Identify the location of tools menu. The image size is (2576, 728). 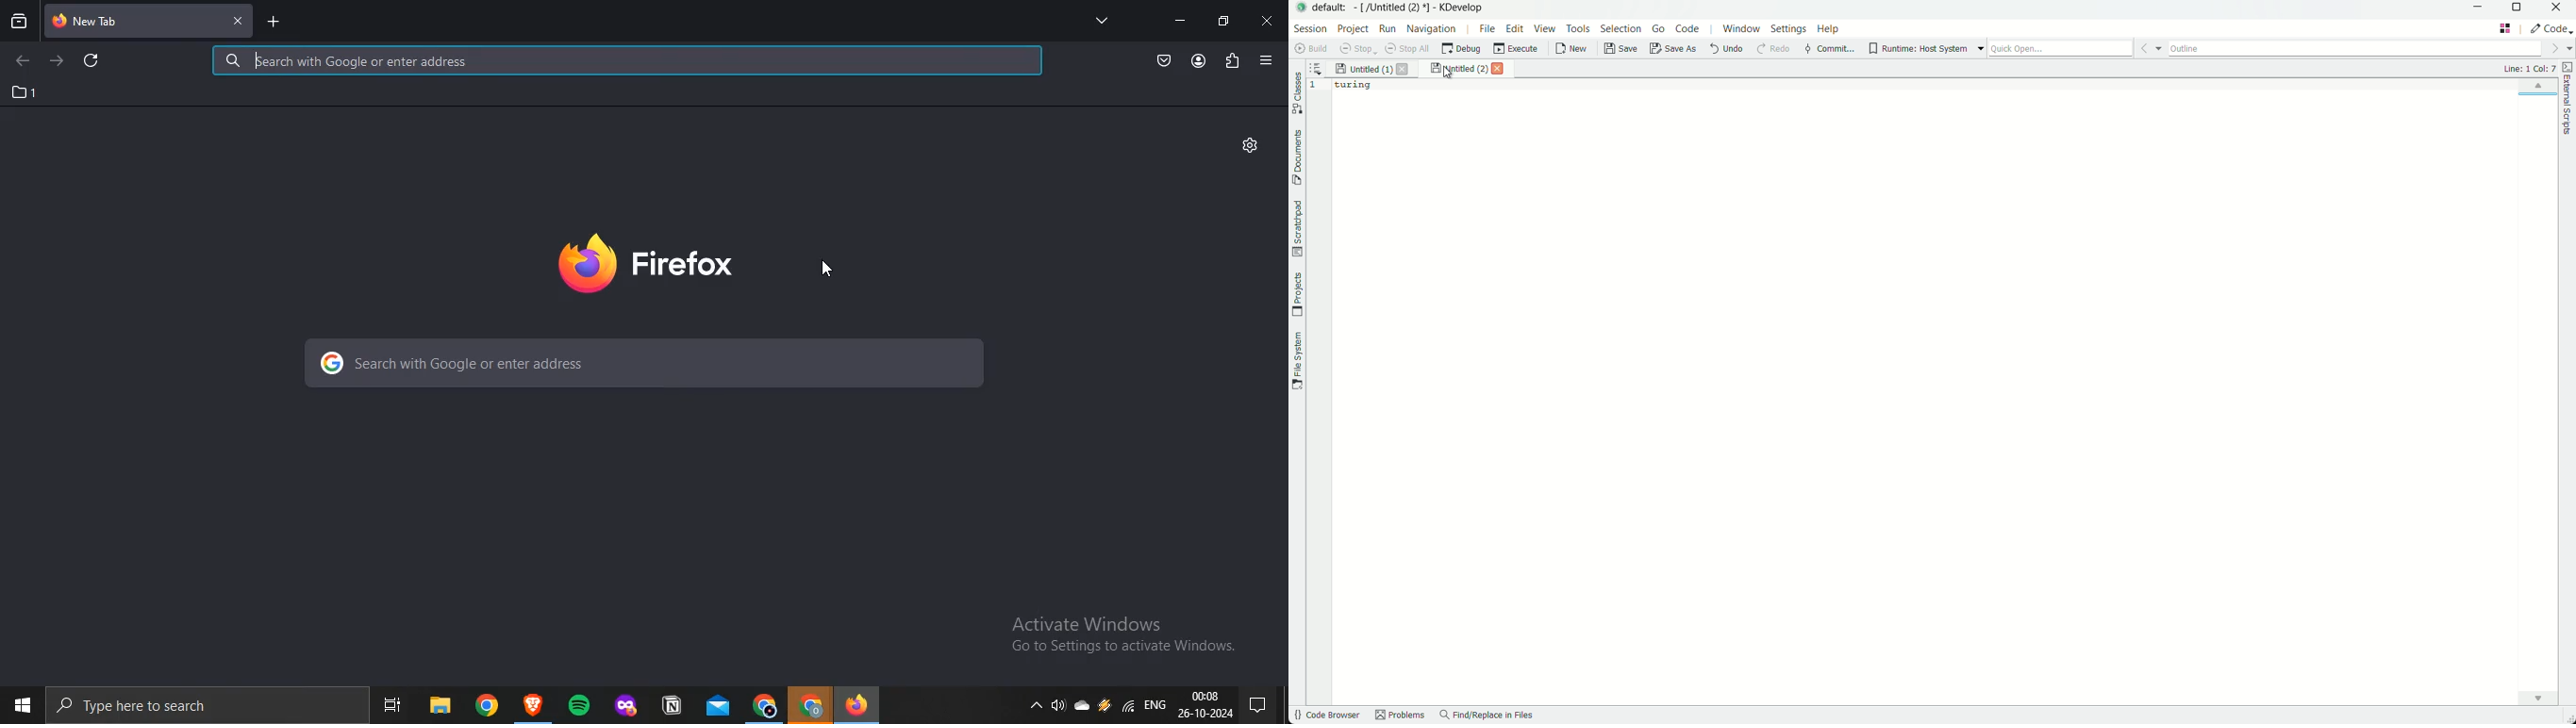
(1576, 29).